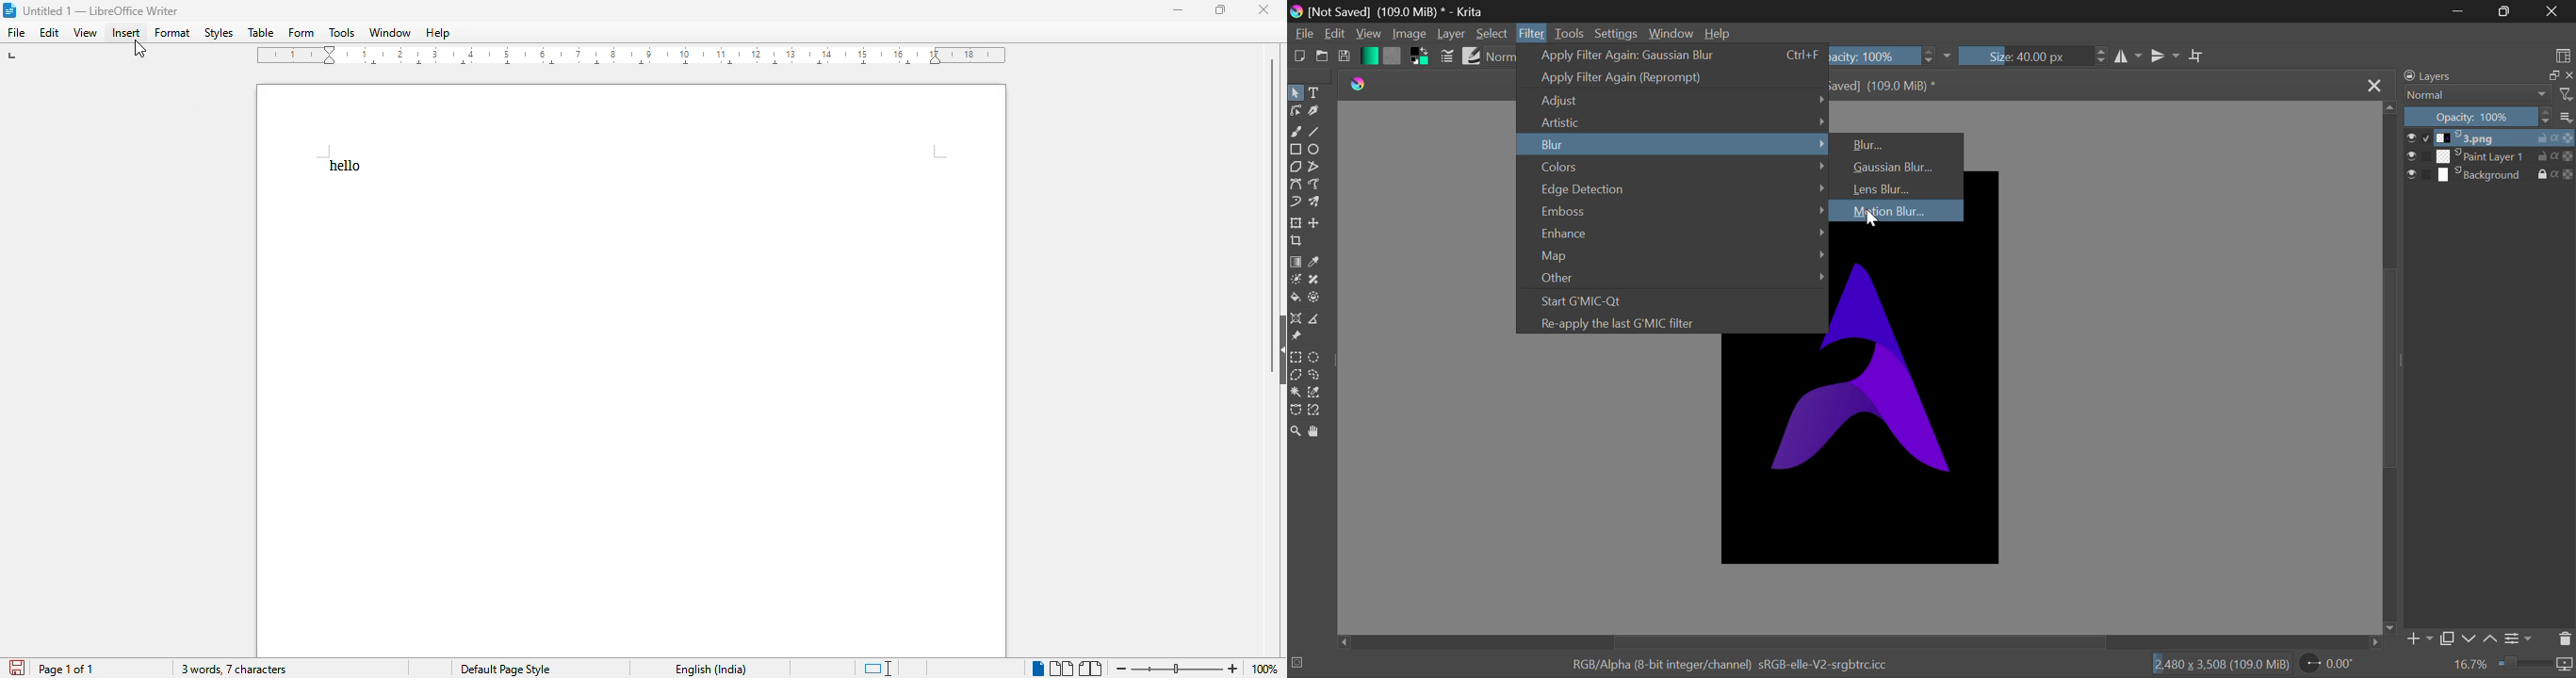  I want to click on [Not Saved] (109.0 MiB) * - Krita, so click(1401, 11).